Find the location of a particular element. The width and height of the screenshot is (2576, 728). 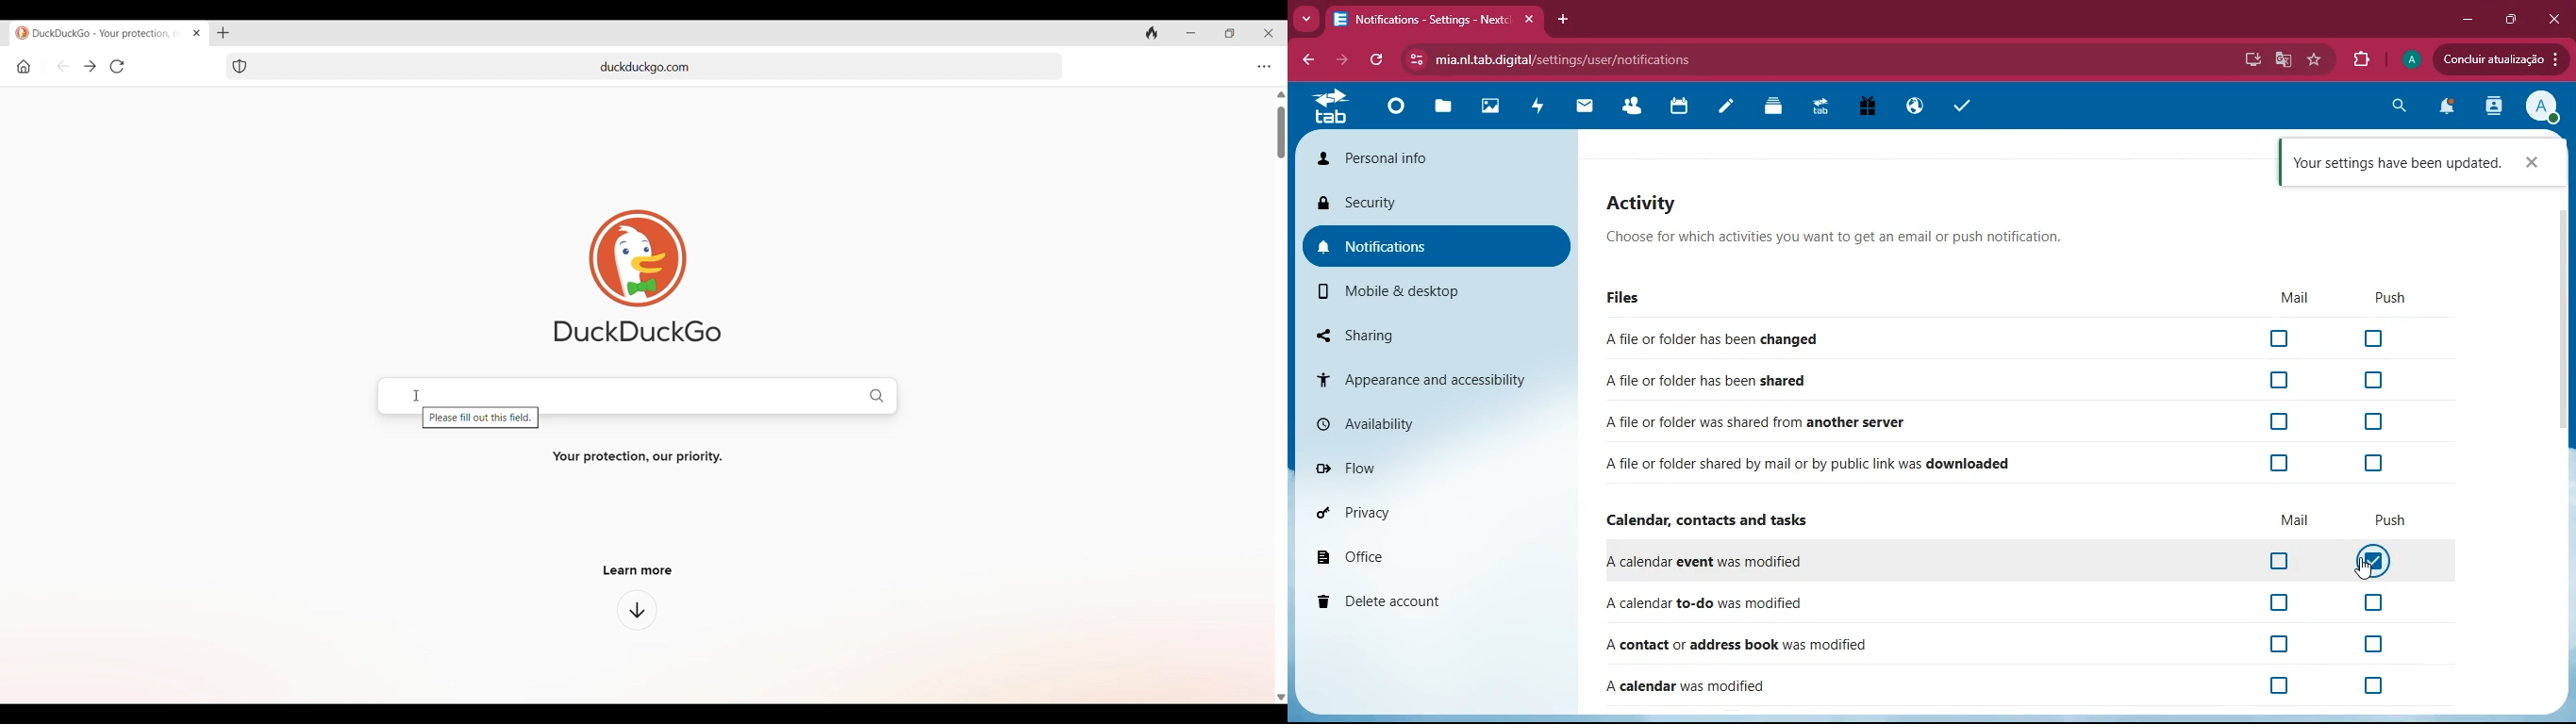

off is located at coordinates (2263, 646).